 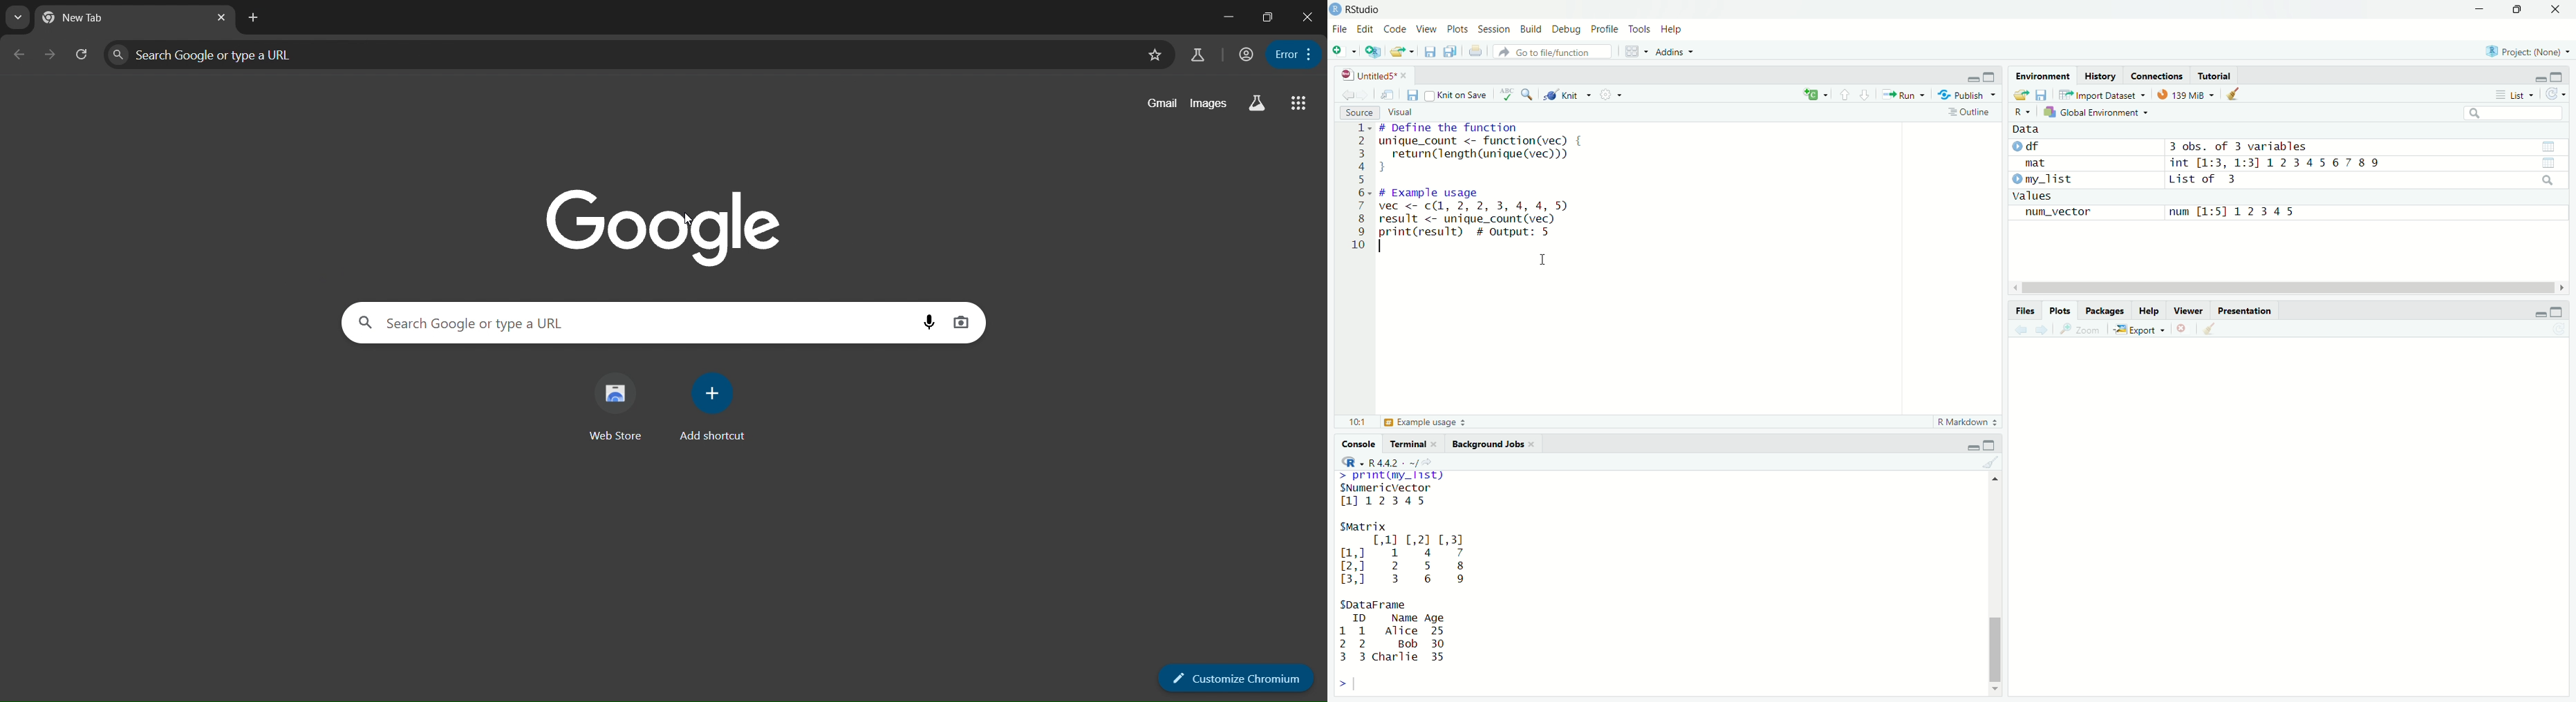 What do you see at coordinates (1508, 96) in the screenshot?
I see `check spelling` at bounding box center [1508, 96].